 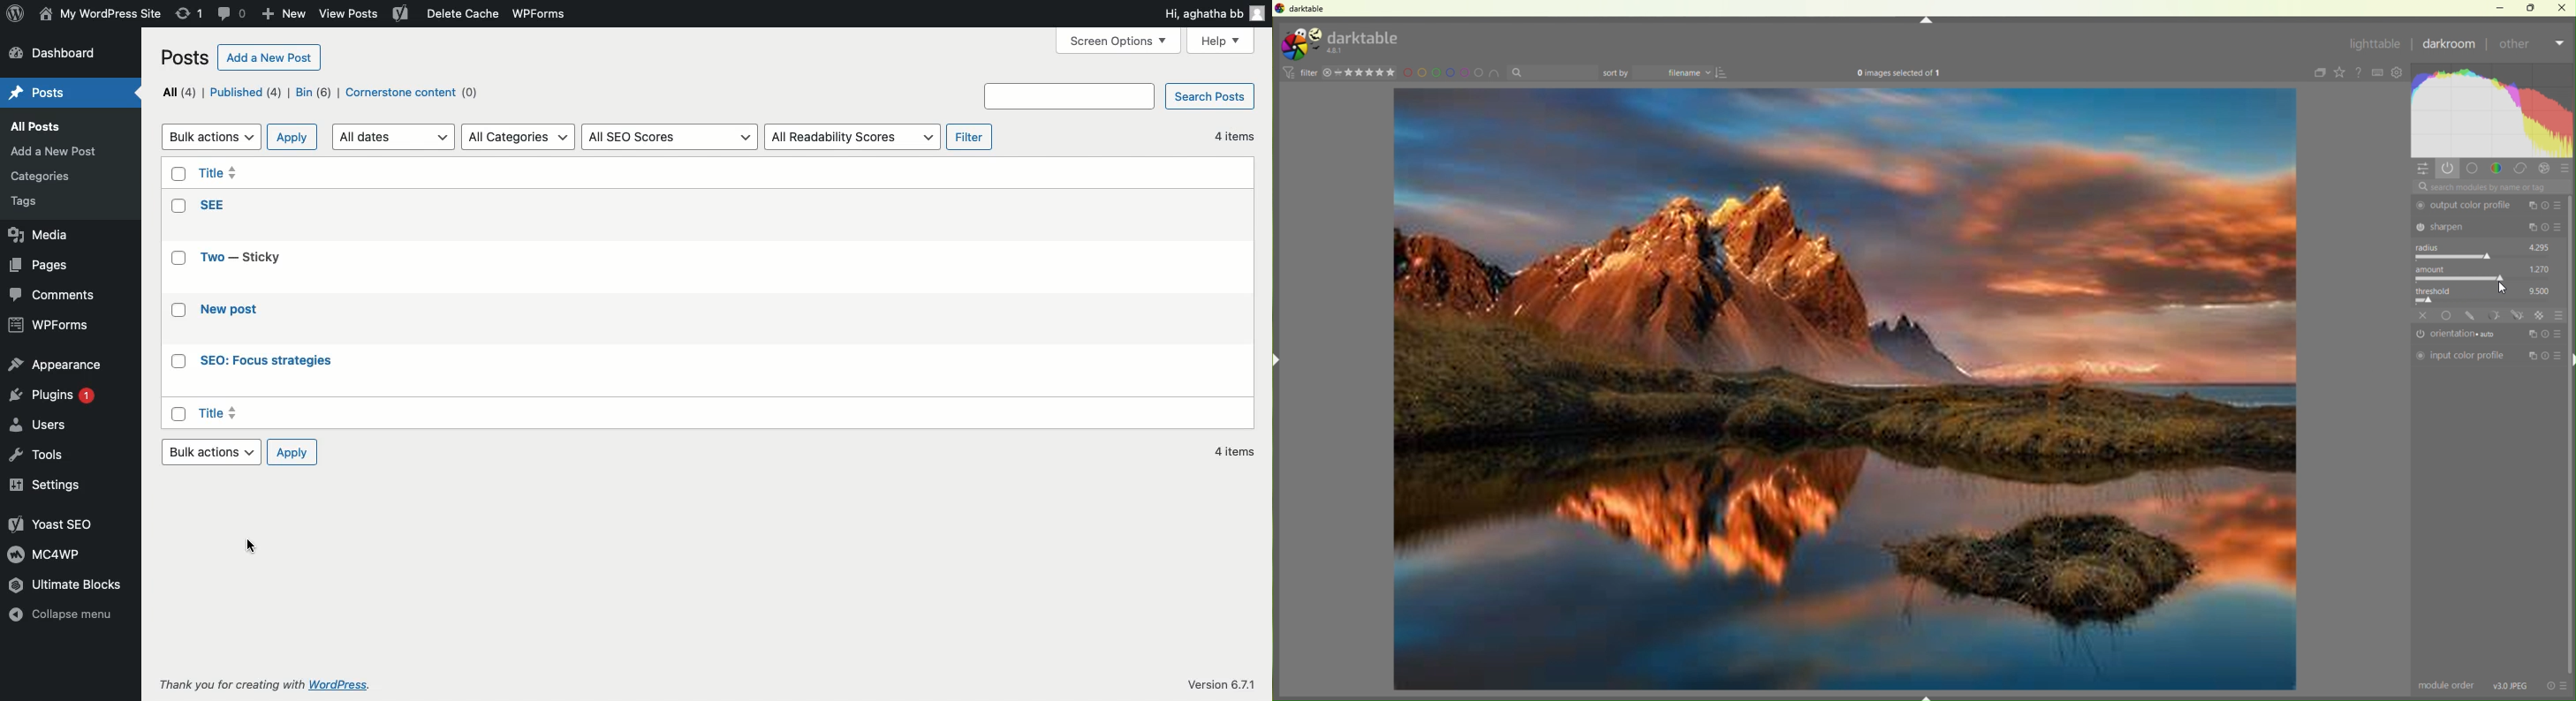 I want to click on Presets , so click(x=2560, y=314).